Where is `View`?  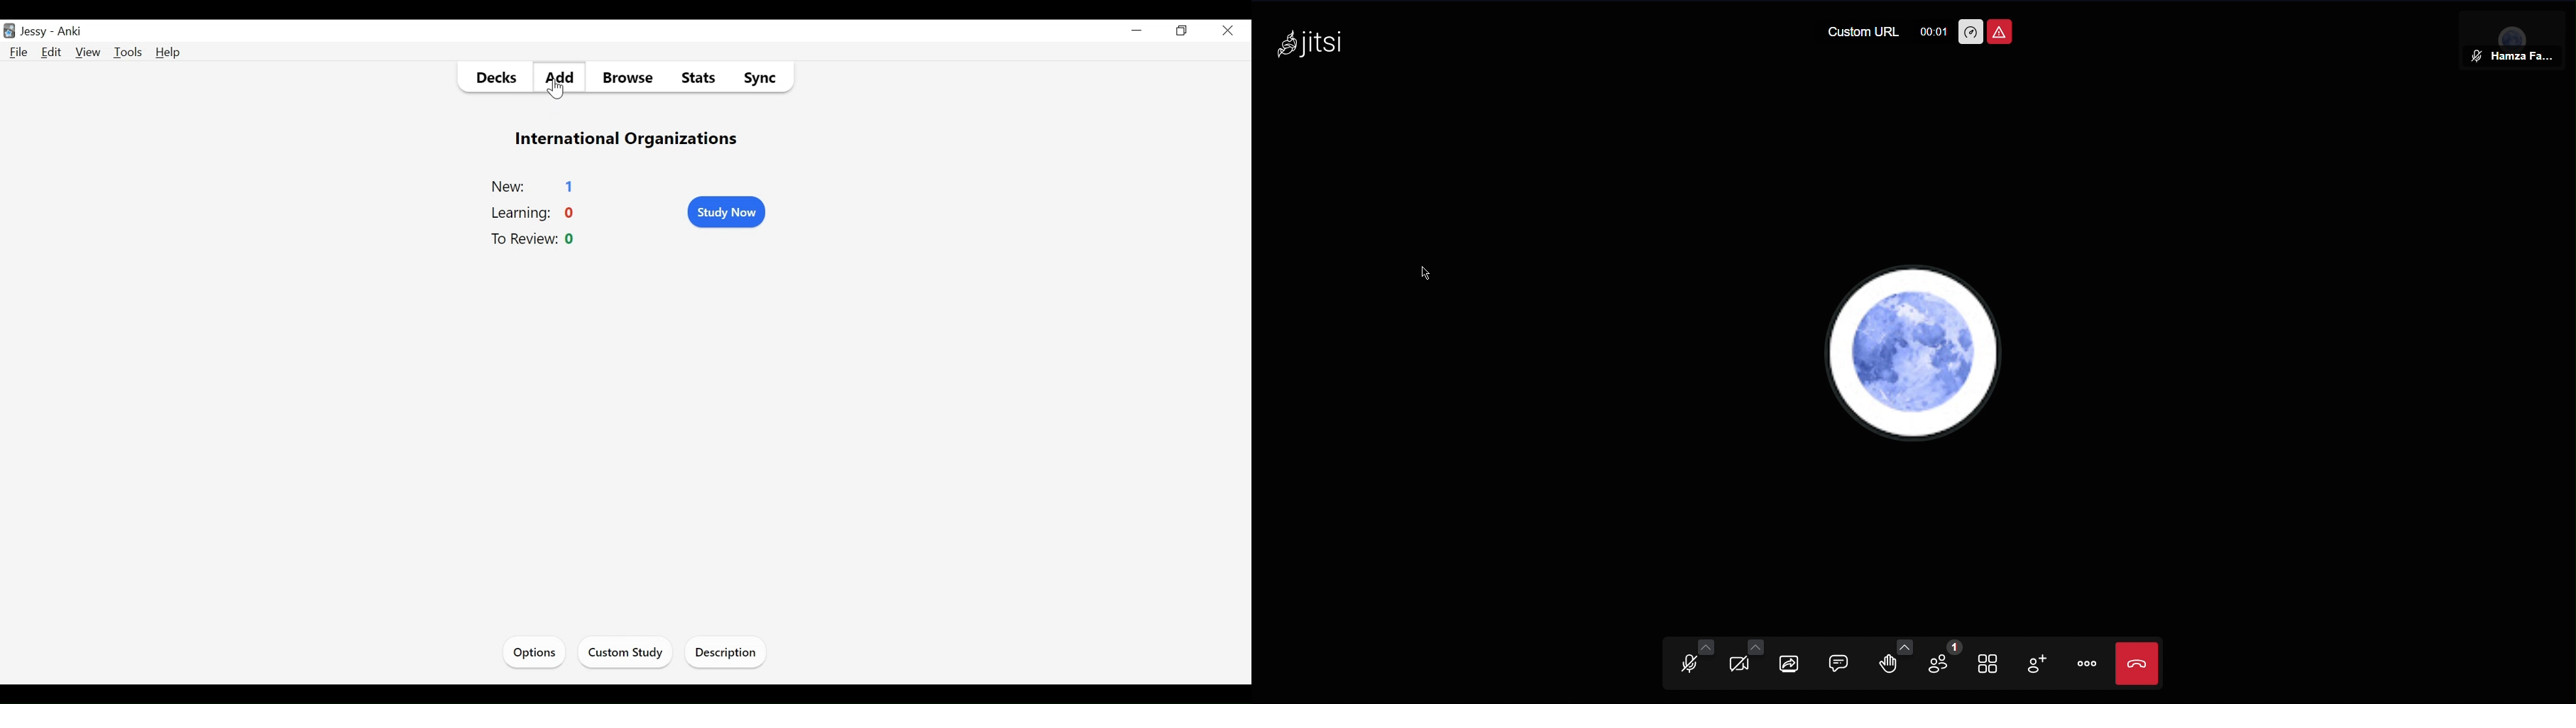
View is located at coordinates (88, 51).